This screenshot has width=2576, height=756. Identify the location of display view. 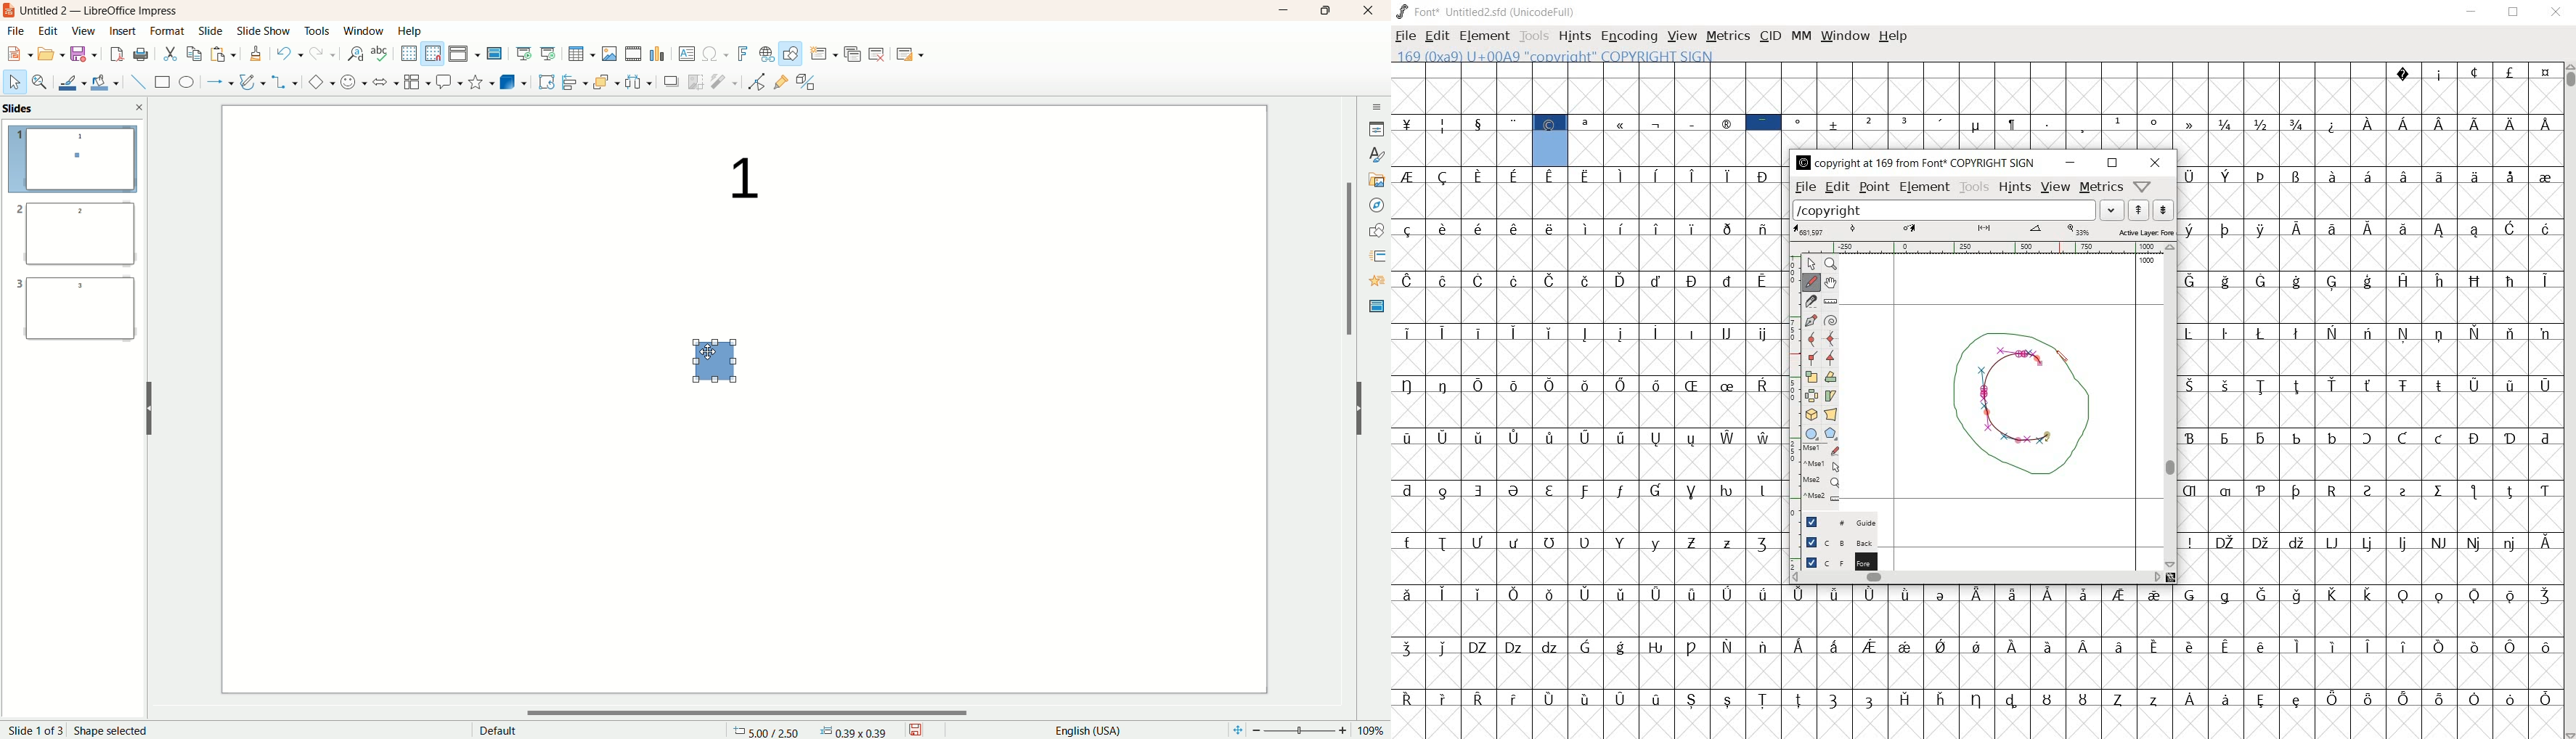
(466, 53).